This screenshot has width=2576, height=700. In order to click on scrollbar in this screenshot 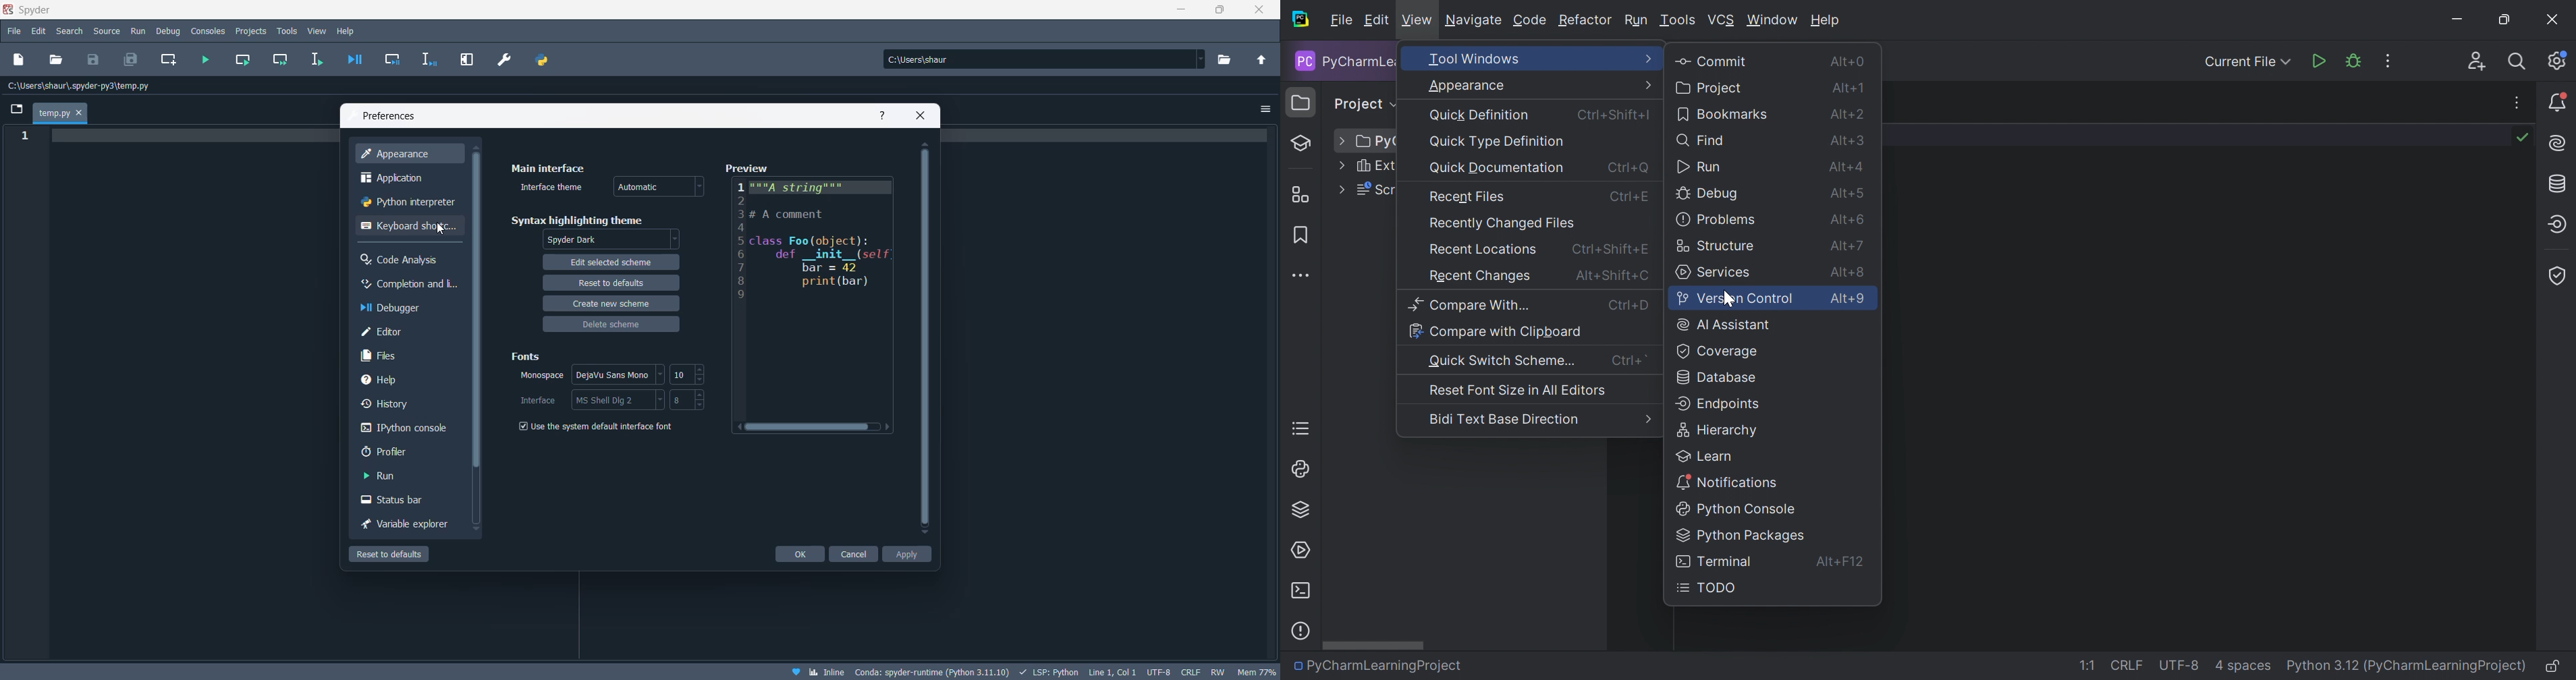, I will do `click(925, 337)`.